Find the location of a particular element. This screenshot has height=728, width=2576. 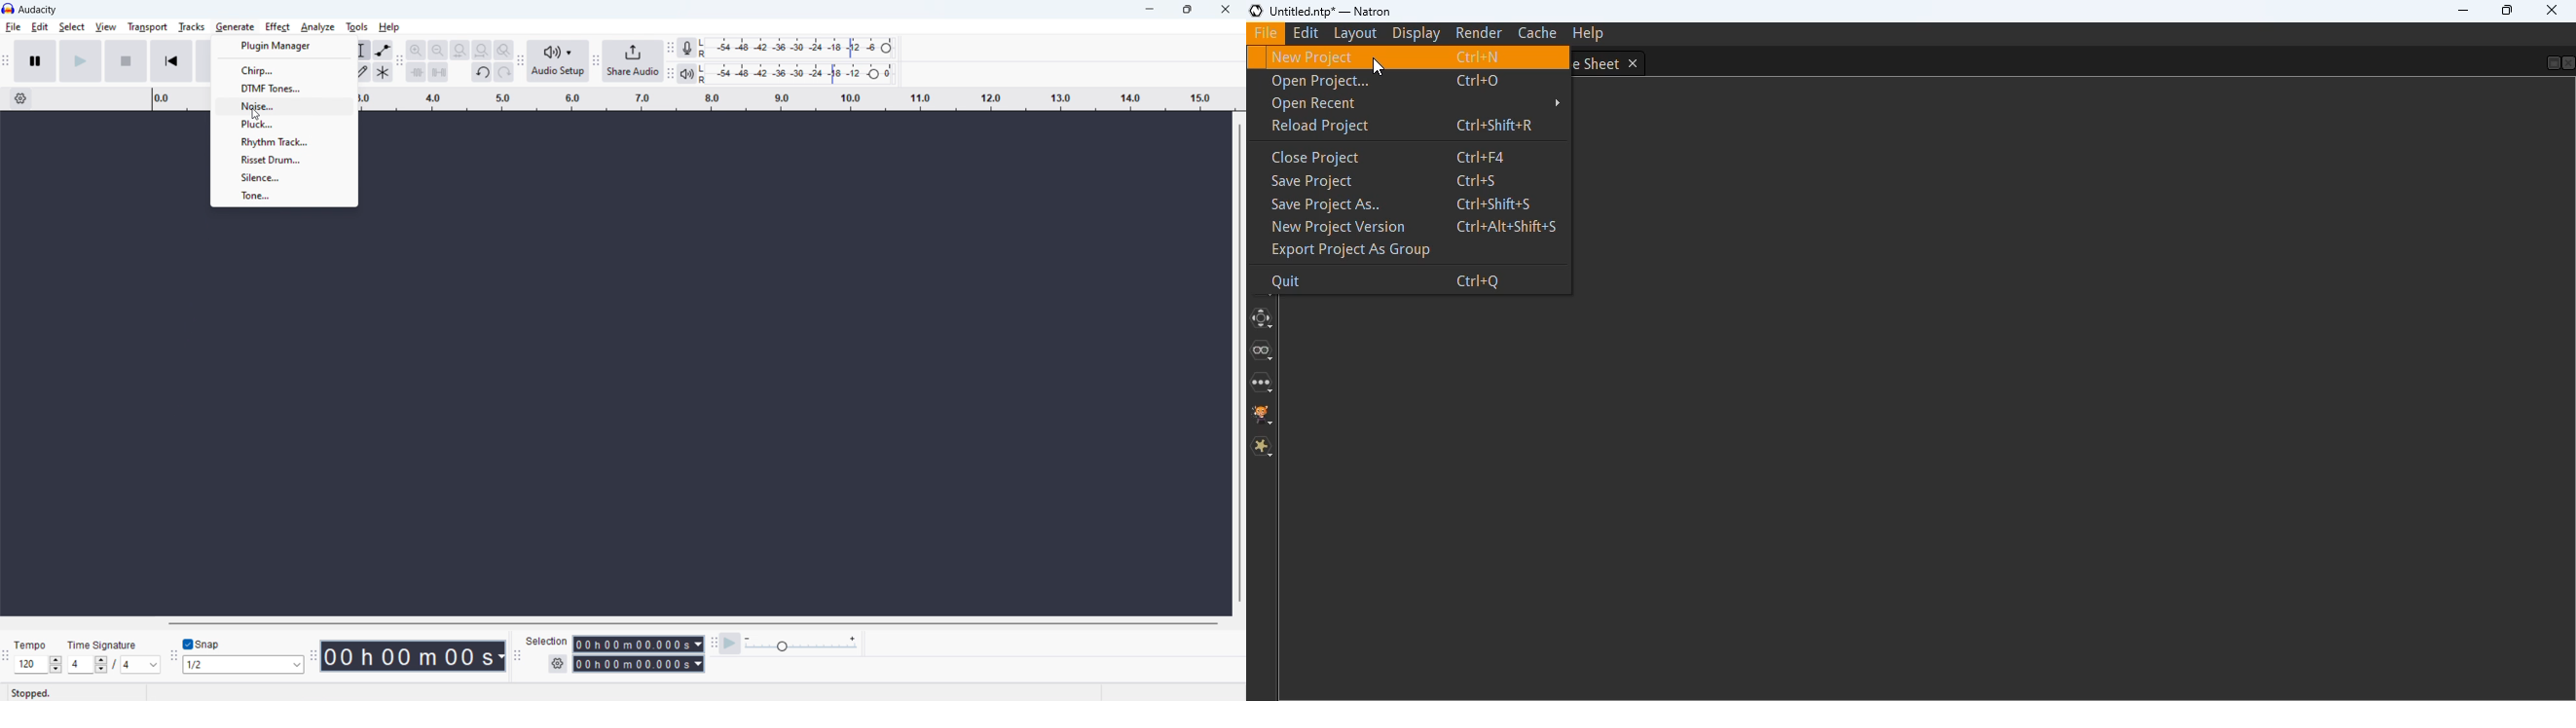

pluck is located at coordinates (284, 125).